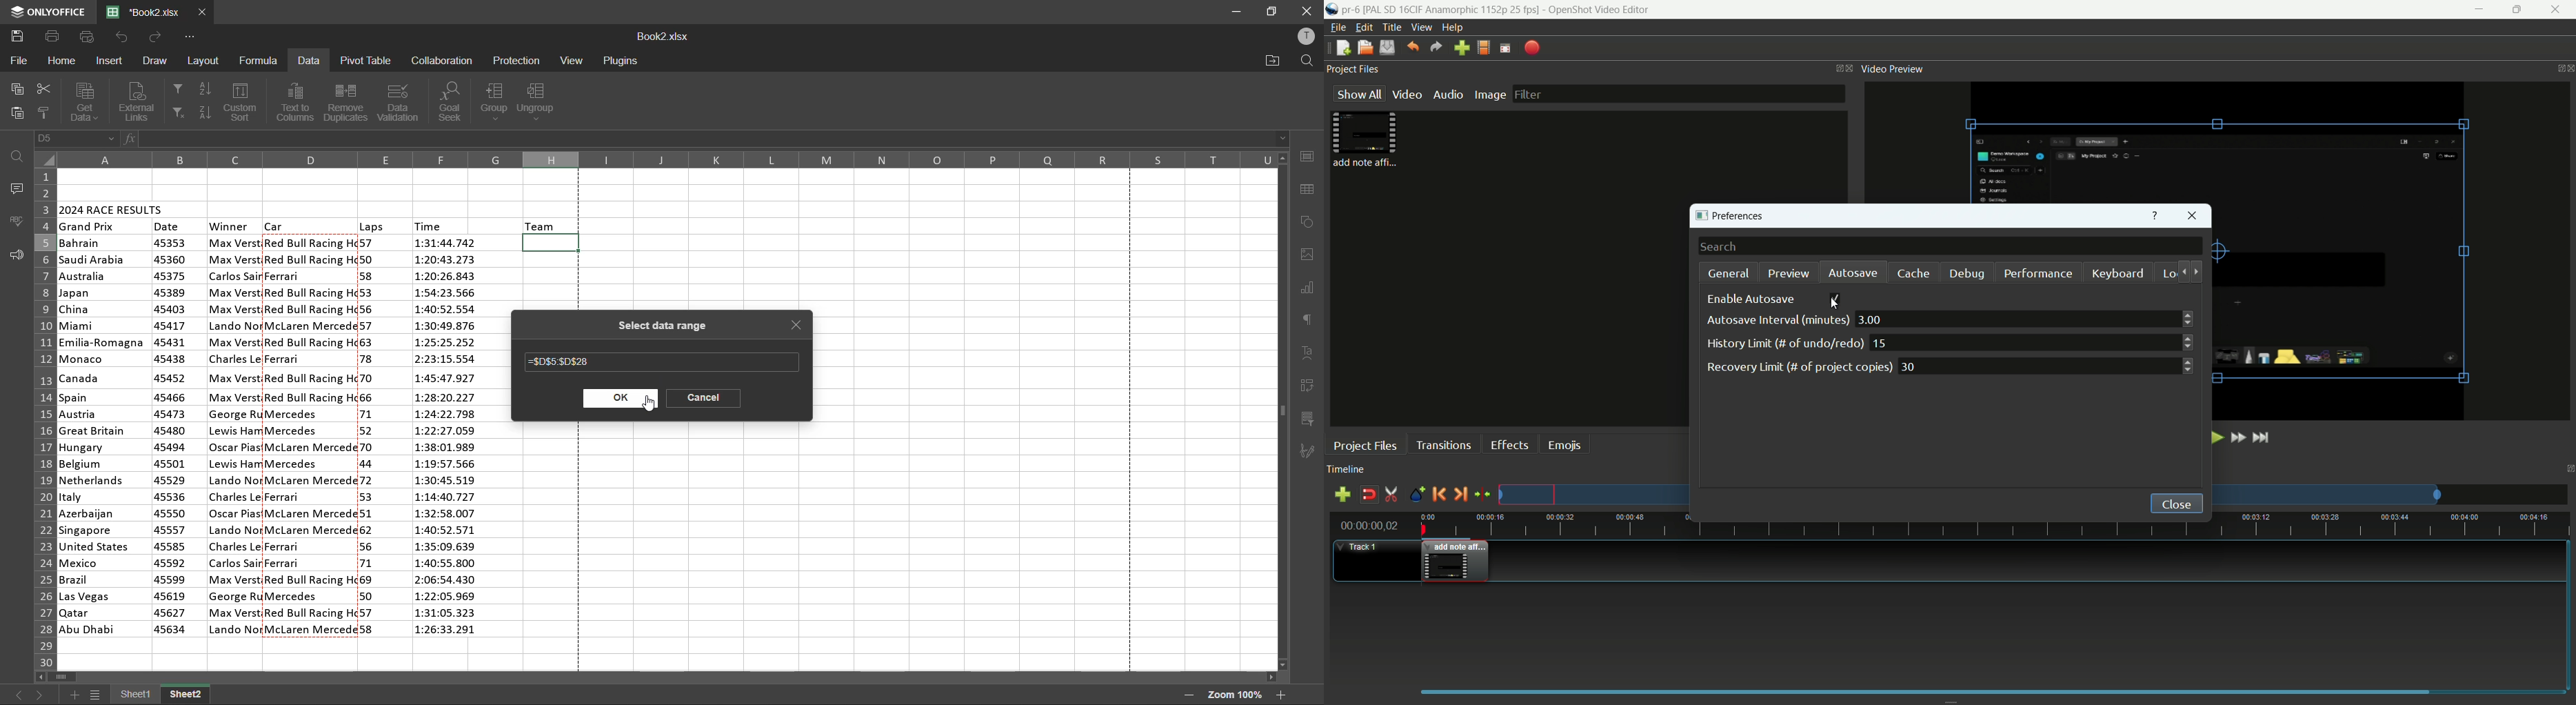  I want to click on app name, so click(1601, 10).